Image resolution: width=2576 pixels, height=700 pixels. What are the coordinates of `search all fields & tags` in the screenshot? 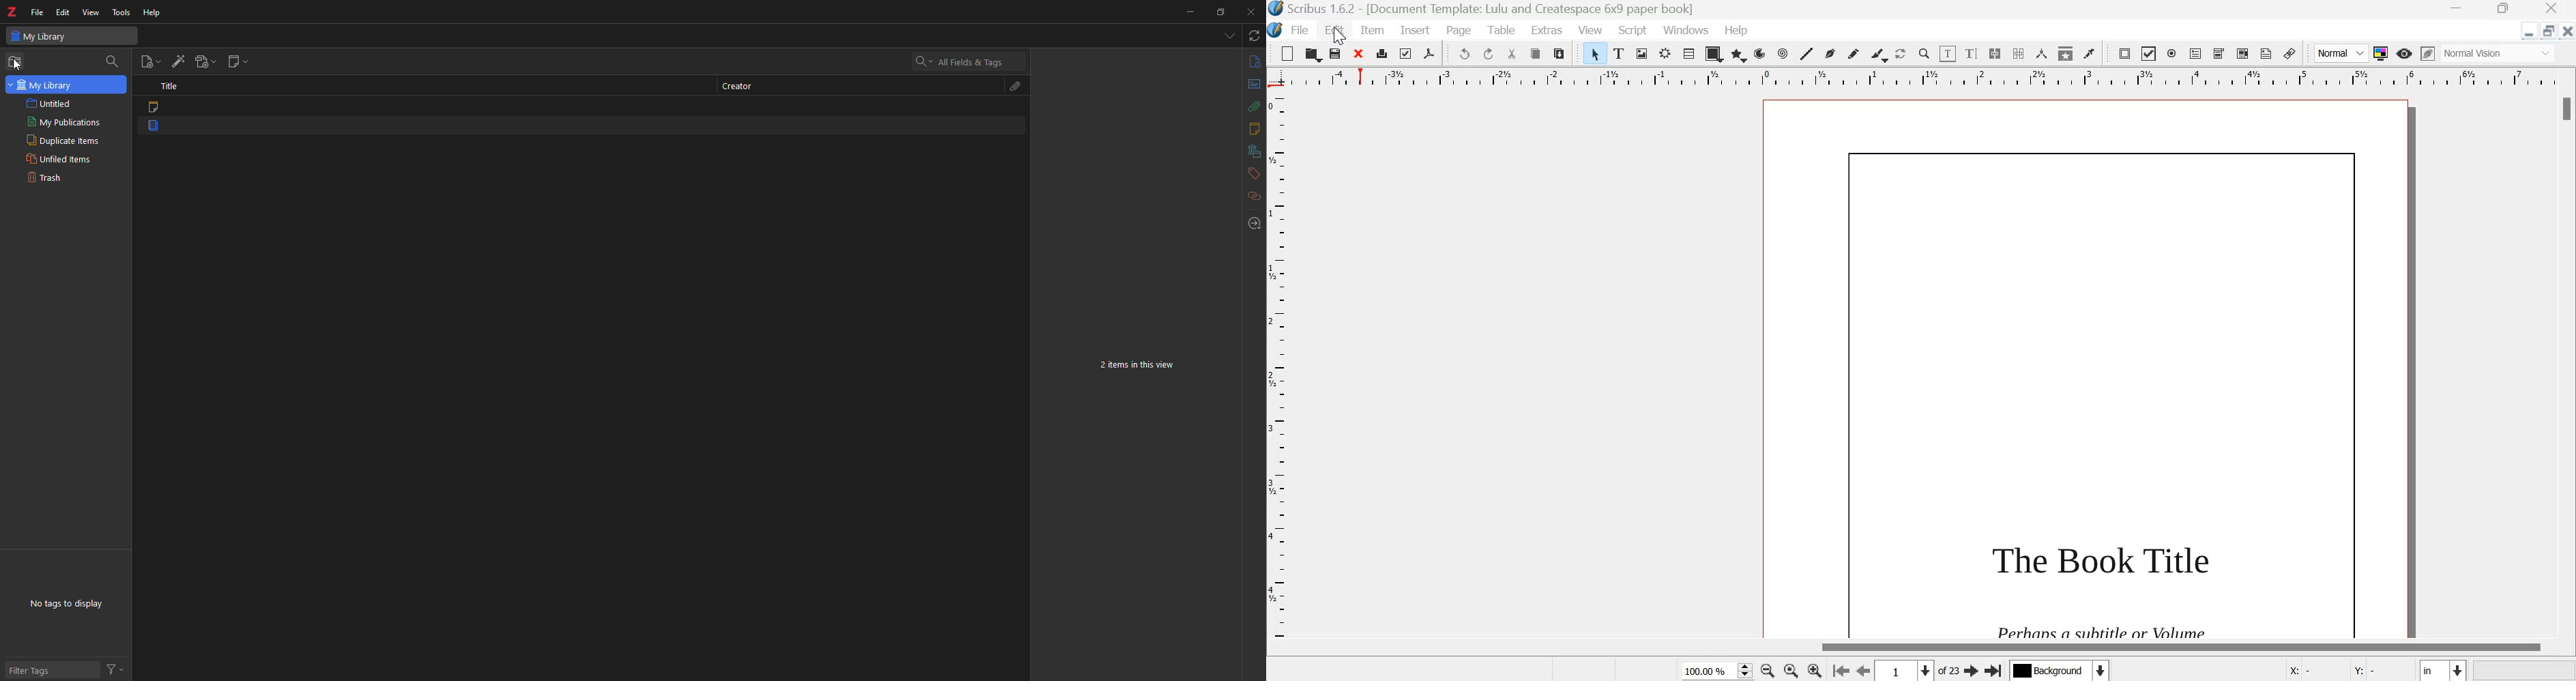 It's located at (960, 62).